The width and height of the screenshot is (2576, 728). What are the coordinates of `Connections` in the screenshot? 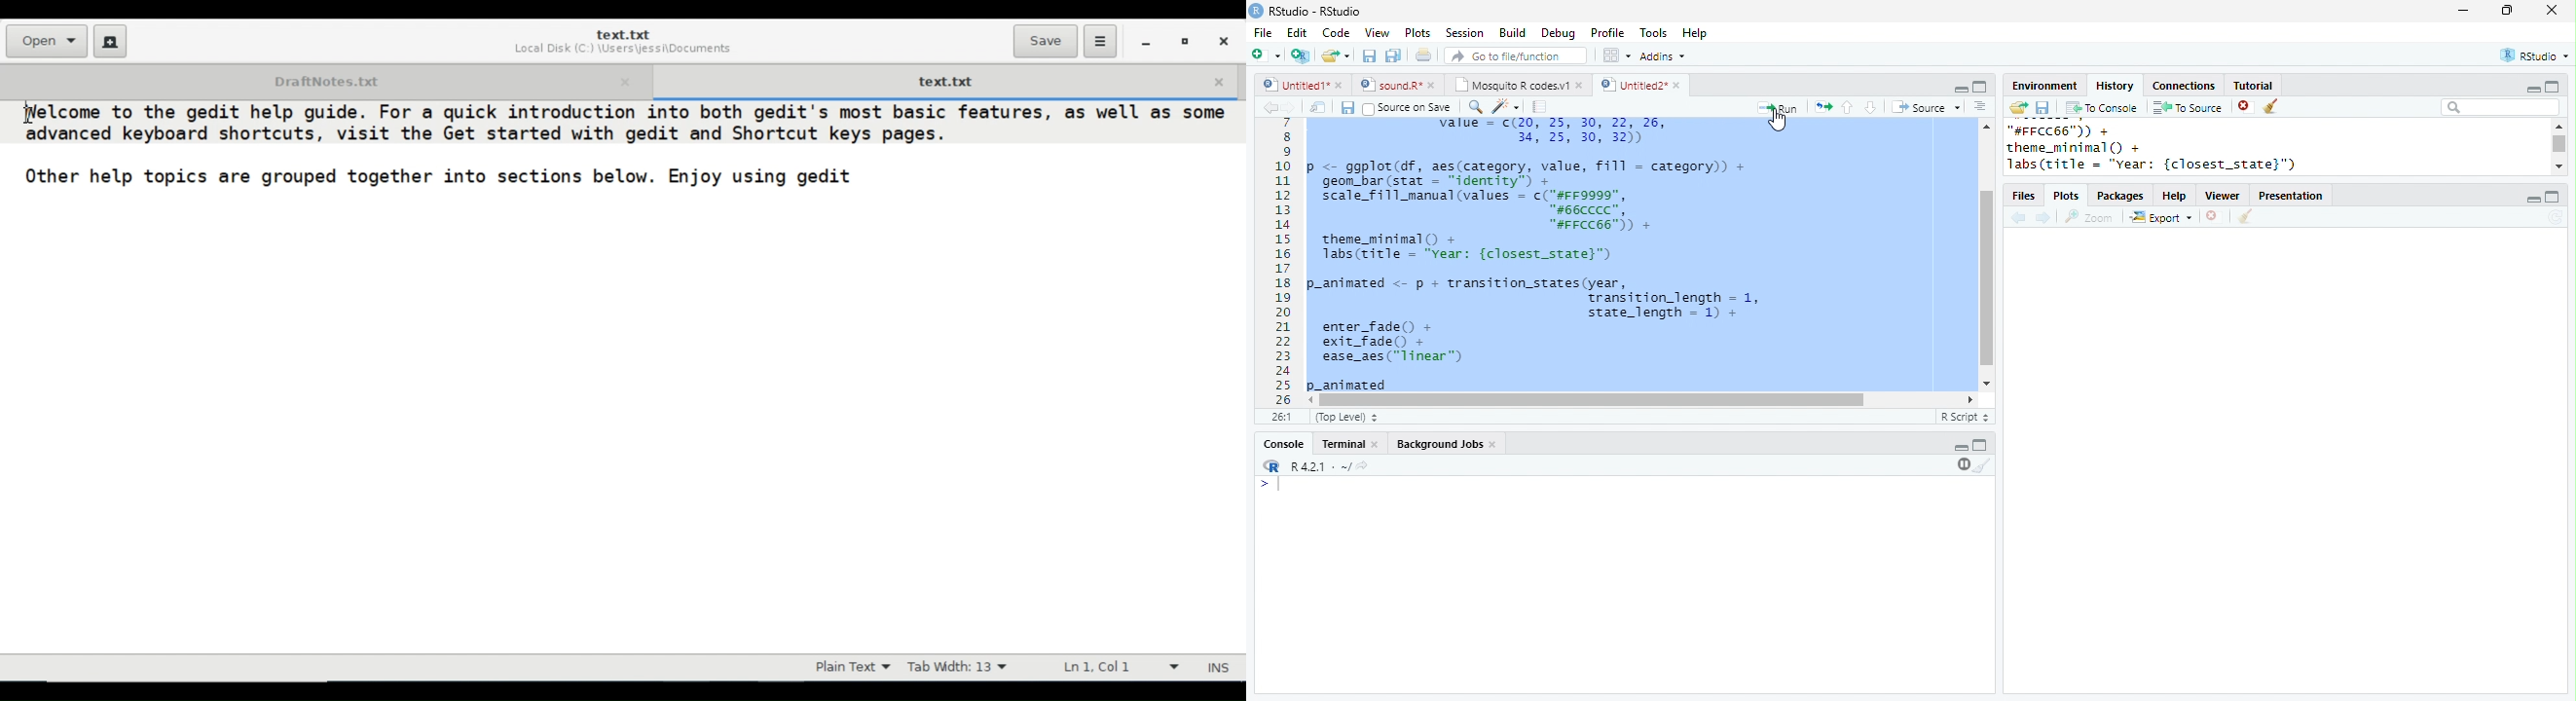 It's located at (2186, 86).